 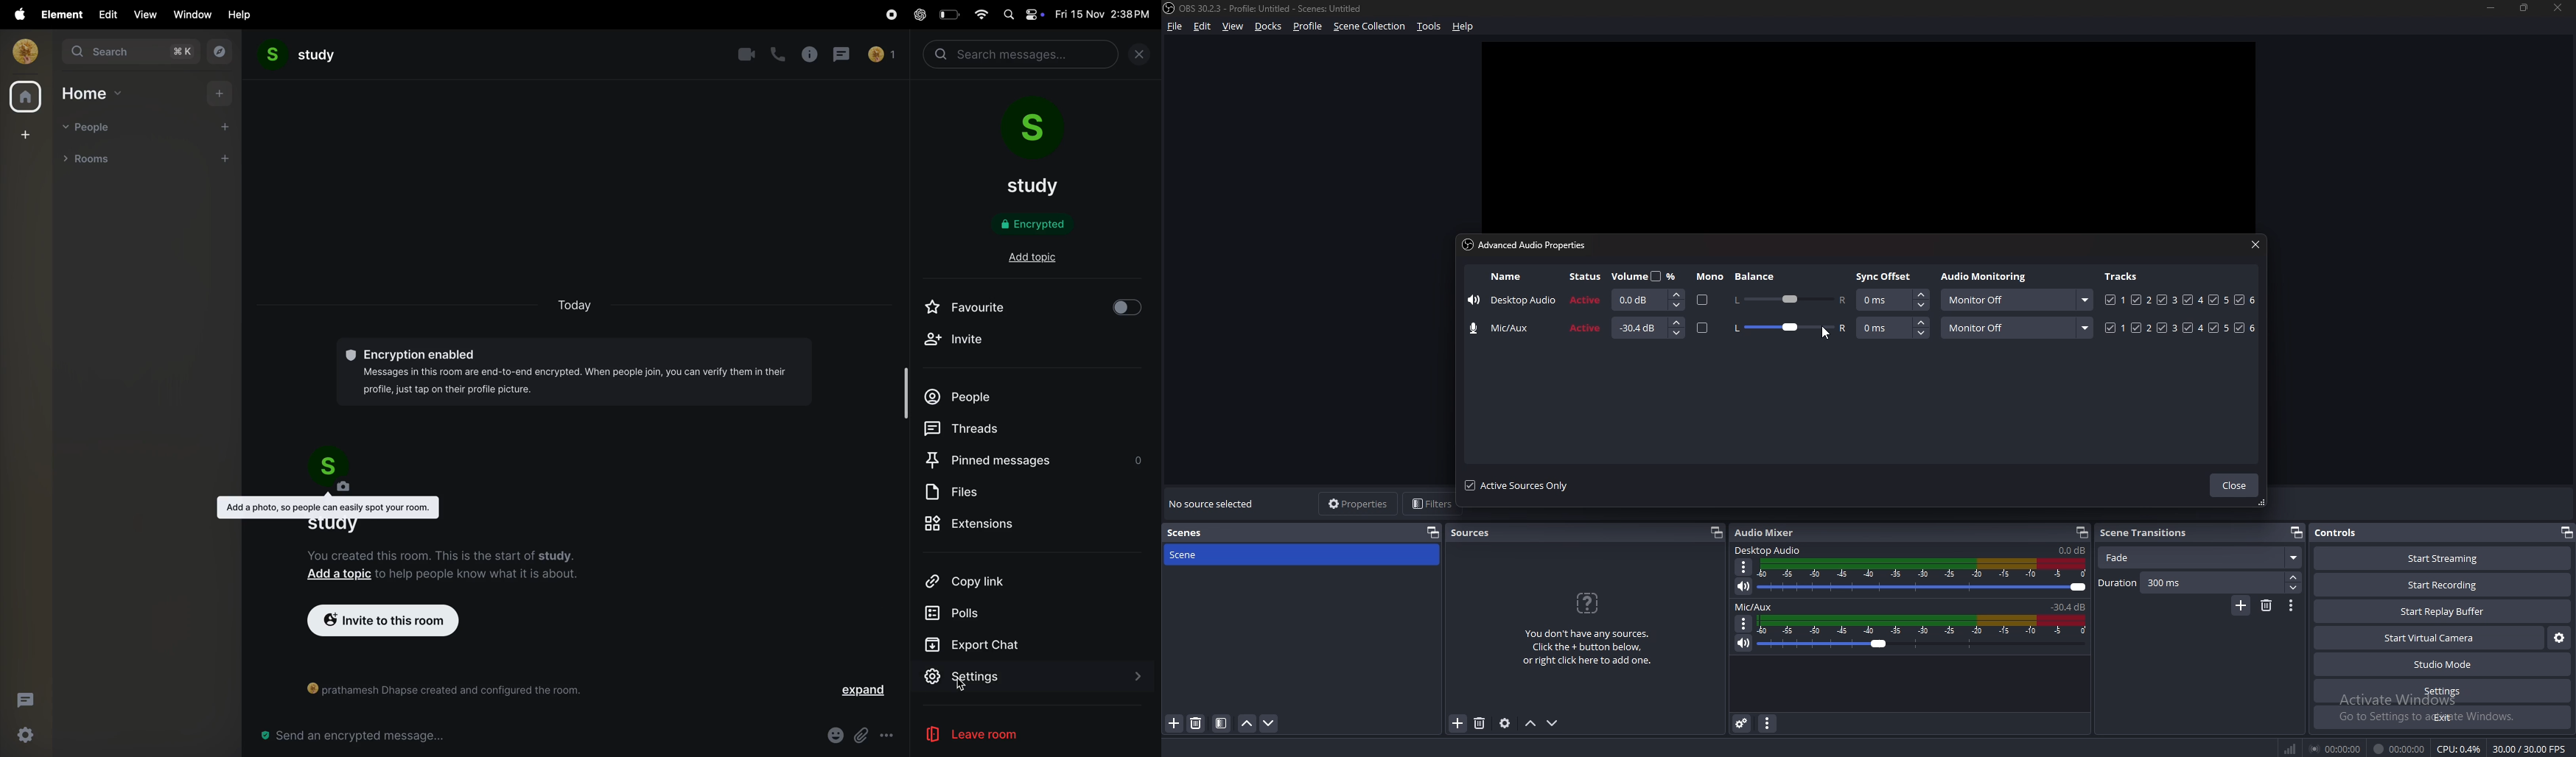 What do you see at coordinates (1430, 26) in the screenshot?
I see `tools` at bounding box center [1430, 26].